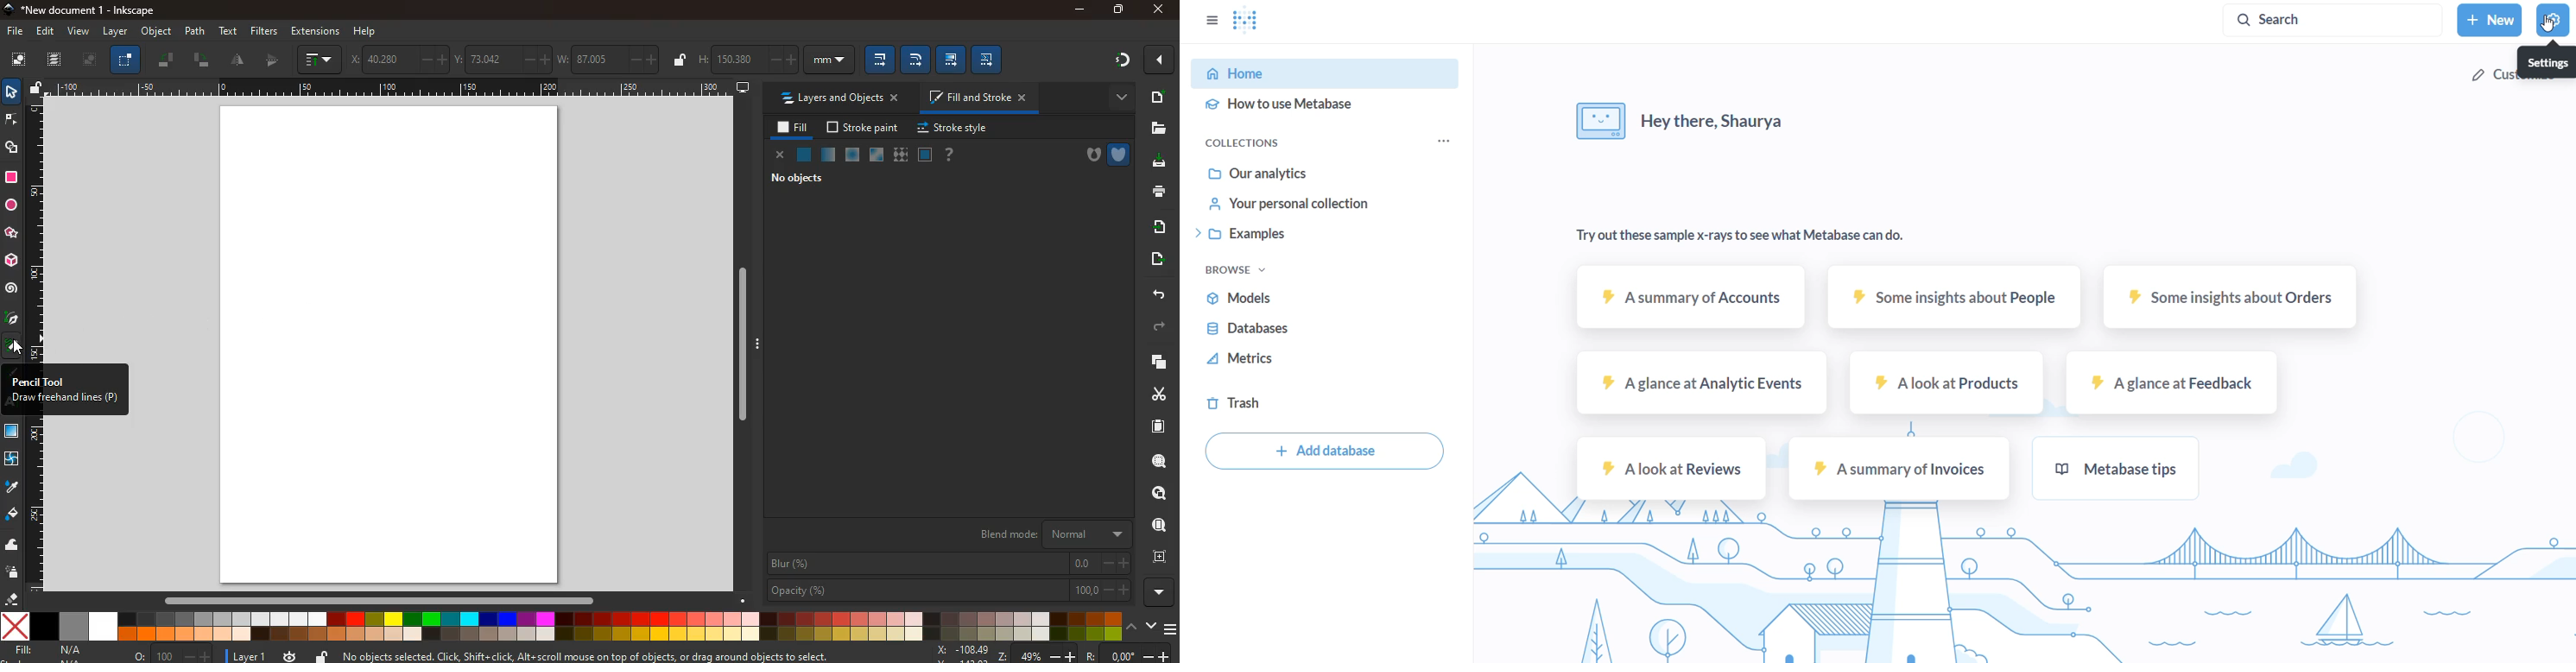 Image resolution: width=2576 pixels, height=672 pixels. What do you see at coordinates (11, 288) in the screenshot?
I see `spiral` at bounding box center [11, 288].